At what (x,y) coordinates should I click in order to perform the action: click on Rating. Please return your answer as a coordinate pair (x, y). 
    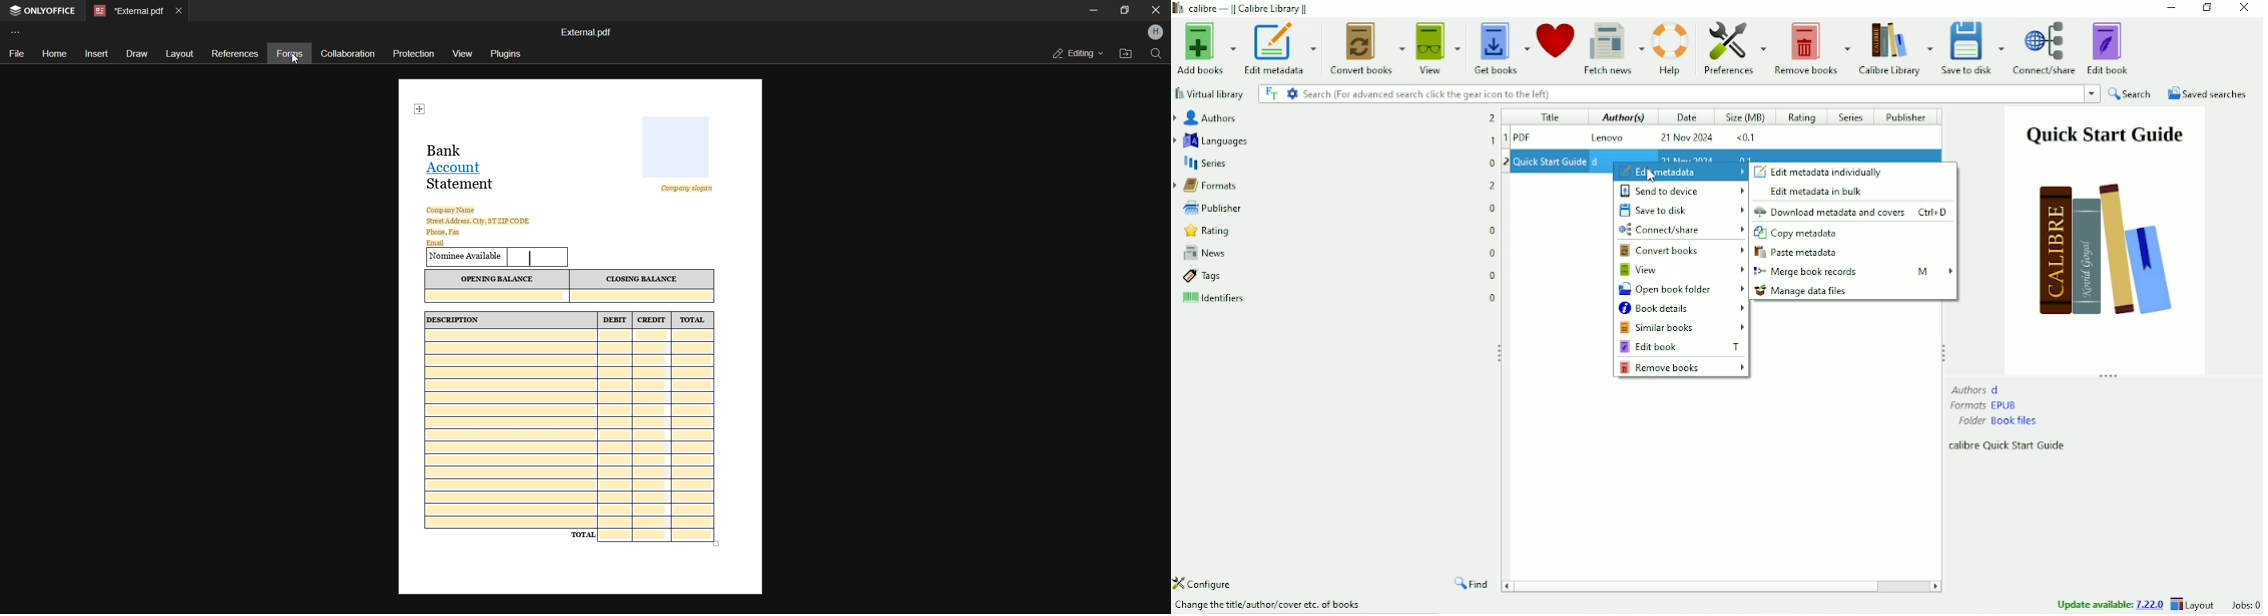
    Looking at the image, I should click on (1802, 118).